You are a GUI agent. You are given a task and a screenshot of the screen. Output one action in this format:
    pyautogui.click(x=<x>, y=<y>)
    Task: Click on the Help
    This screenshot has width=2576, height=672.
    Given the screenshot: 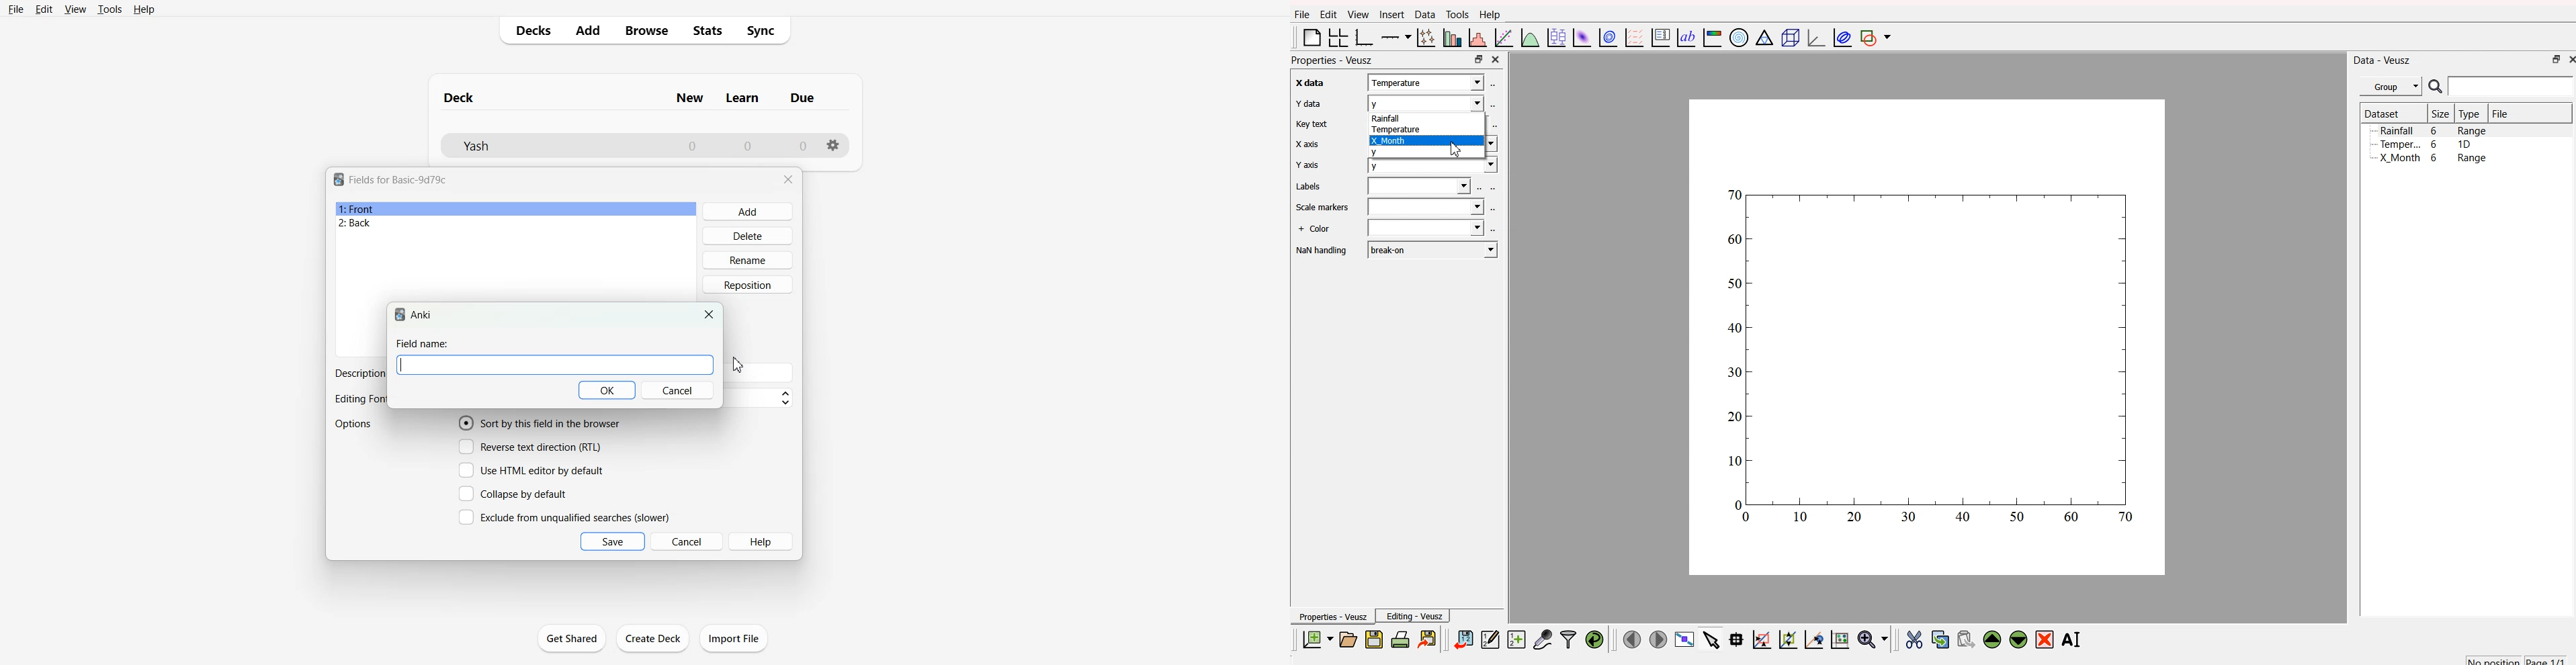 What is the action you would take?
    pyautogui.click(x=144, y=9)
    